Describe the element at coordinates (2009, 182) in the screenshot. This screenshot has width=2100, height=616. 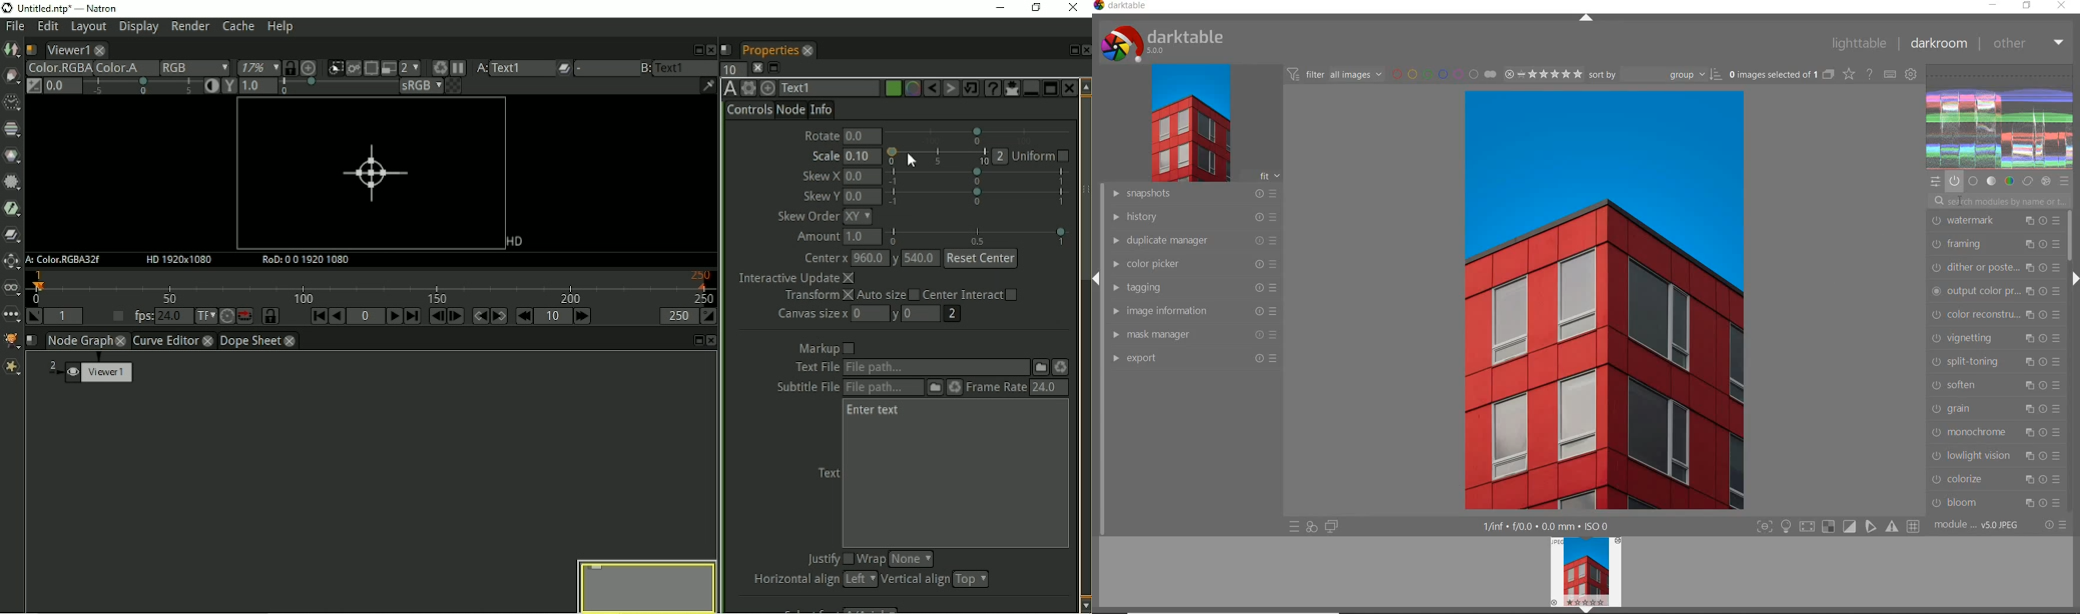
I see `color` at that location.